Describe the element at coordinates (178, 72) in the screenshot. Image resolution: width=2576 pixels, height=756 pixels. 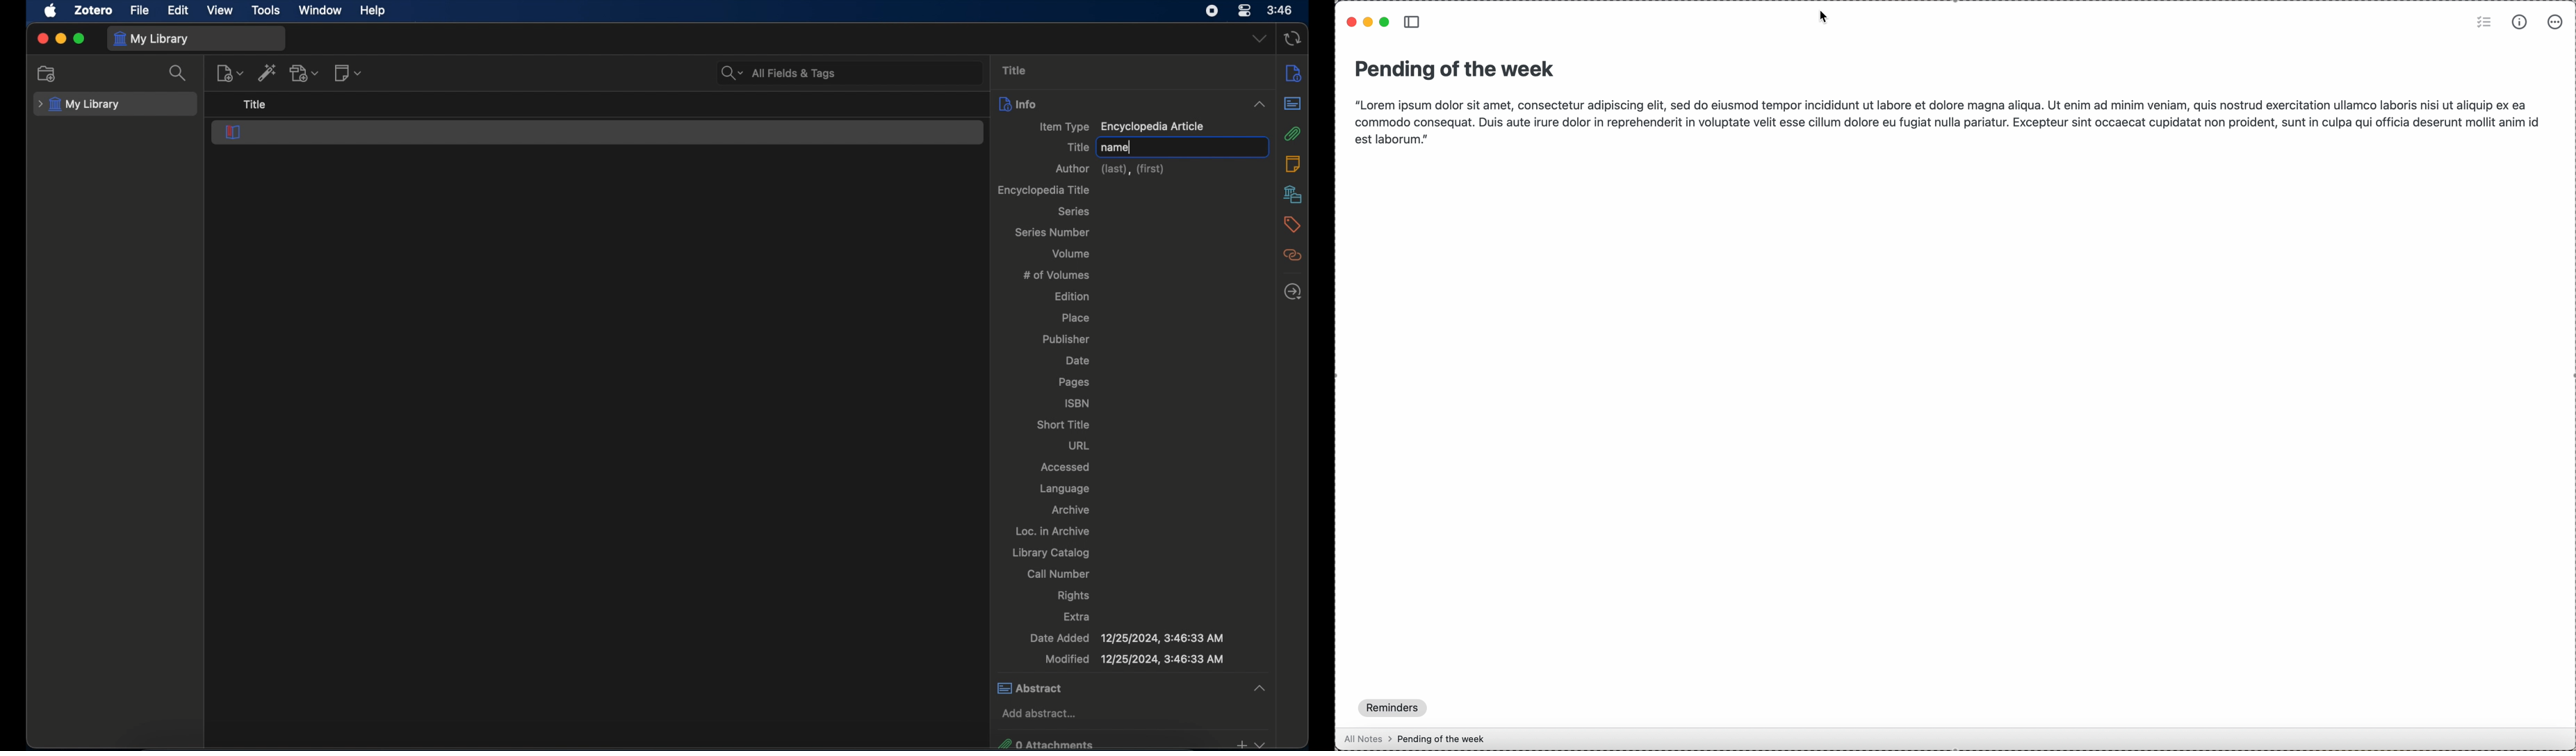
I see `search` at that location.